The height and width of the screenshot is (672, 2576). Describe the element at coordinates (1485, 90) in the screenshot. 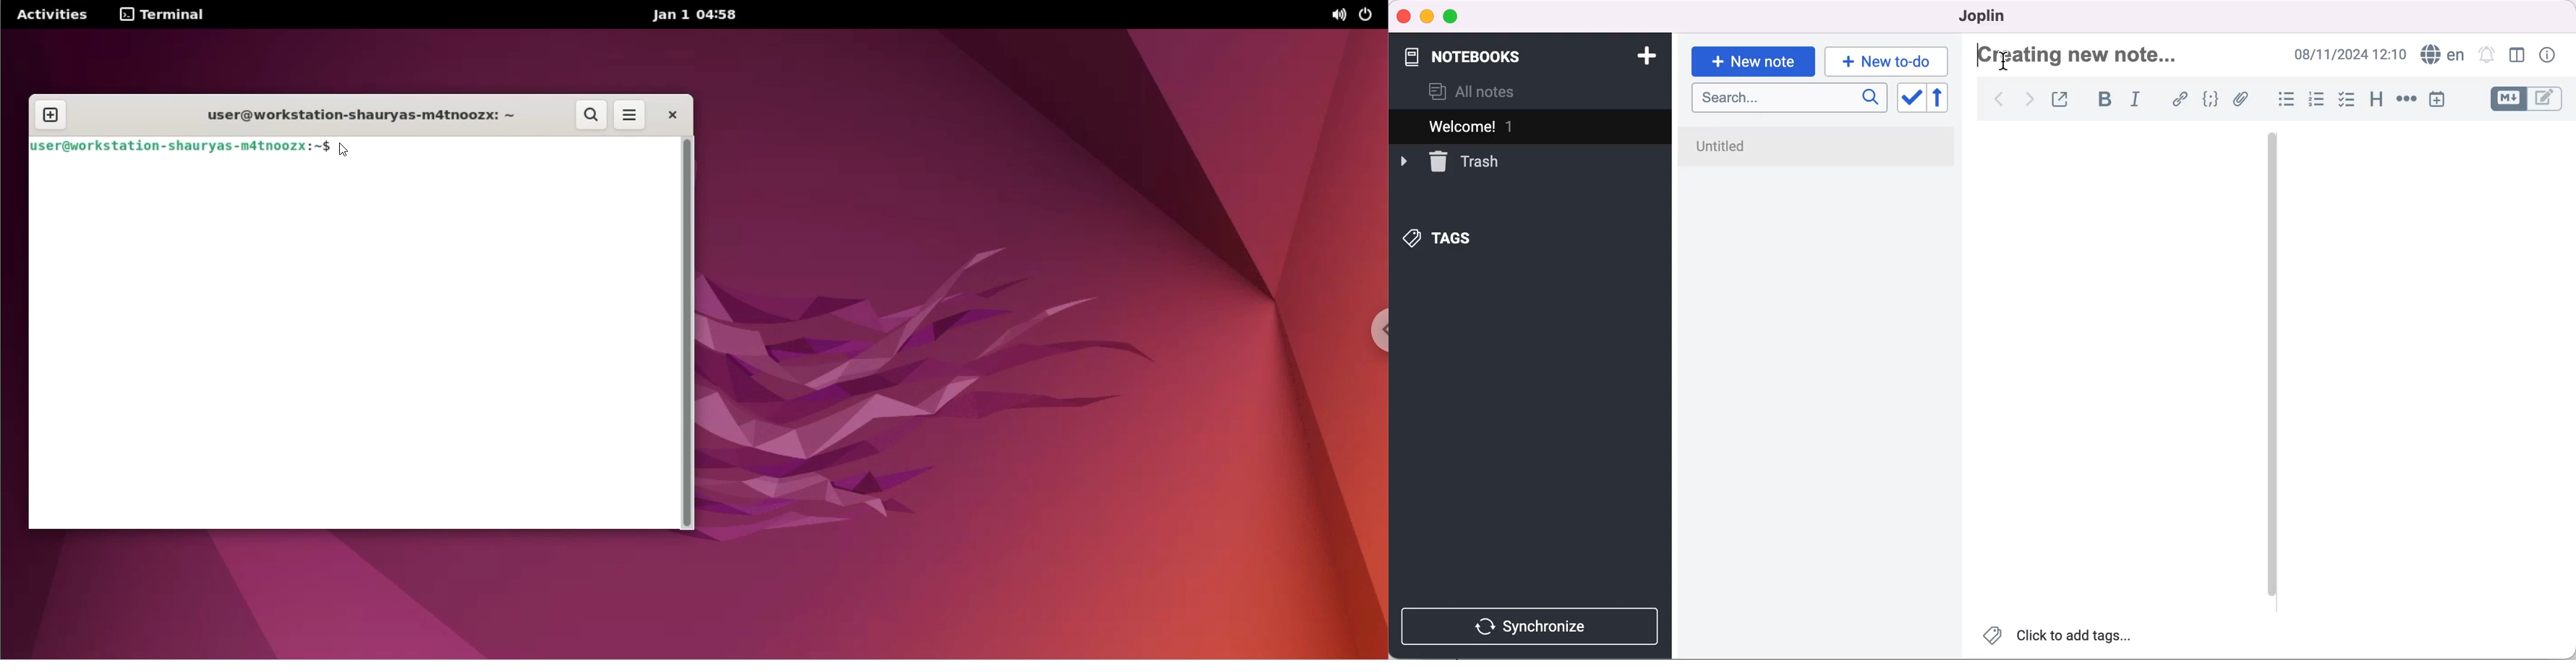

I see `all notes` at that location.